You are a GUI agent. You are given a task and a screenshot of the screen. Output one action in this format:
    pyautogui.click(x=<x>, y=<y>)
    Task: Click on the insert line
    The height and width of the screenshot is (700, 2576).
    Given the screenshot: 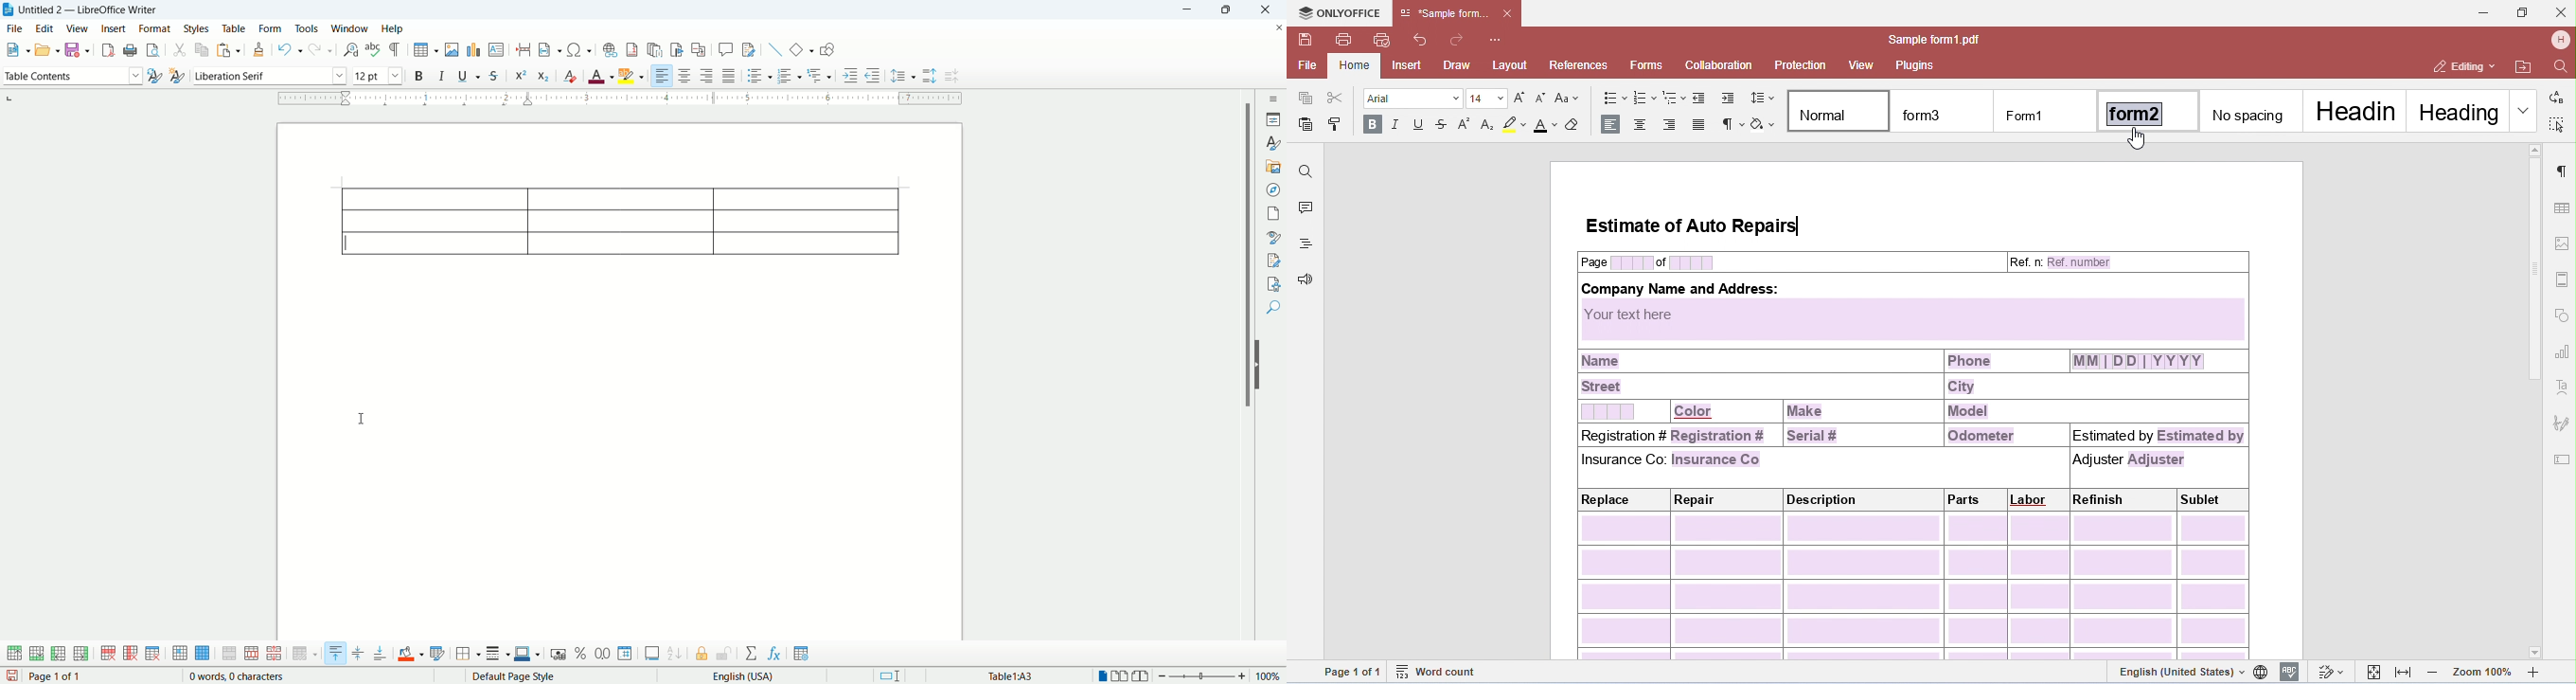 What is the action you would take?
    pyautogui.click(x=771, y=50)
    